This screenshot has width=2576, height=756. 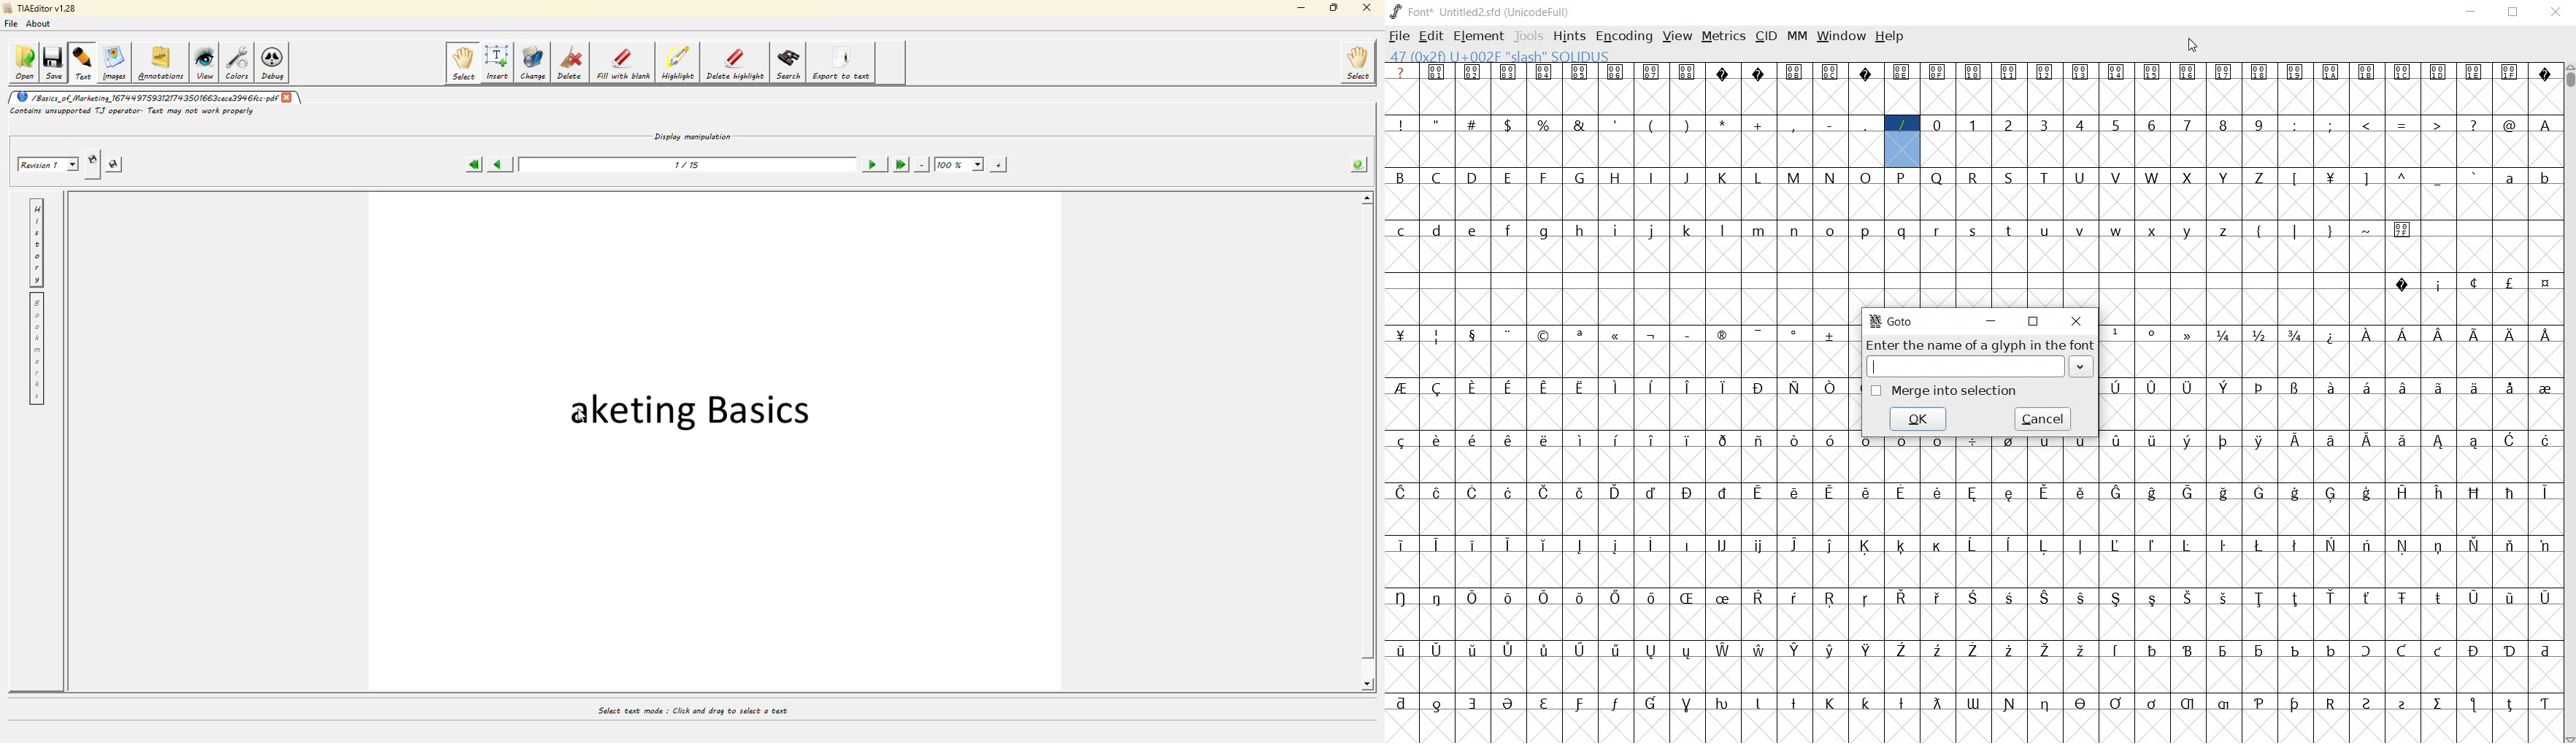 What do you see at coordinates (2295, 73) in the screenshot?
I see `glyph` at bounding box center [2295, 73].